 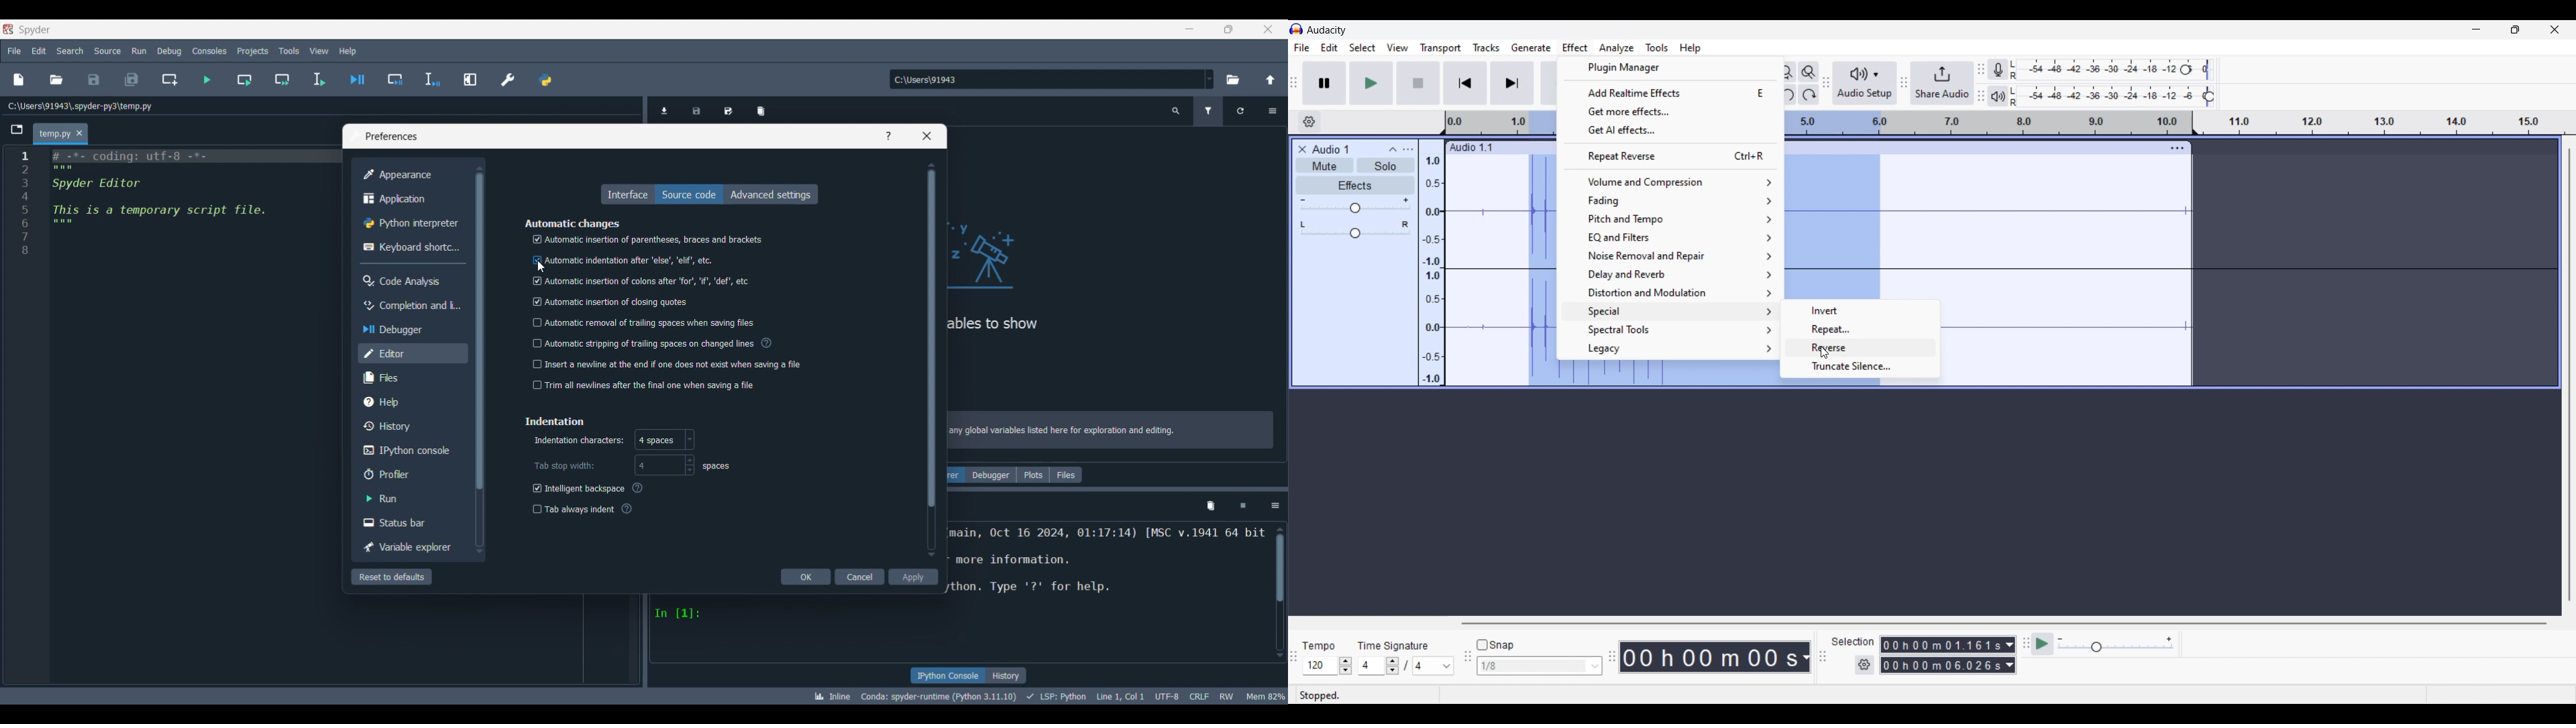 What do you see at coordinates (1240, 111) in the screenshot?
I see `Refresh variables` at bounding box center [1240, 111].